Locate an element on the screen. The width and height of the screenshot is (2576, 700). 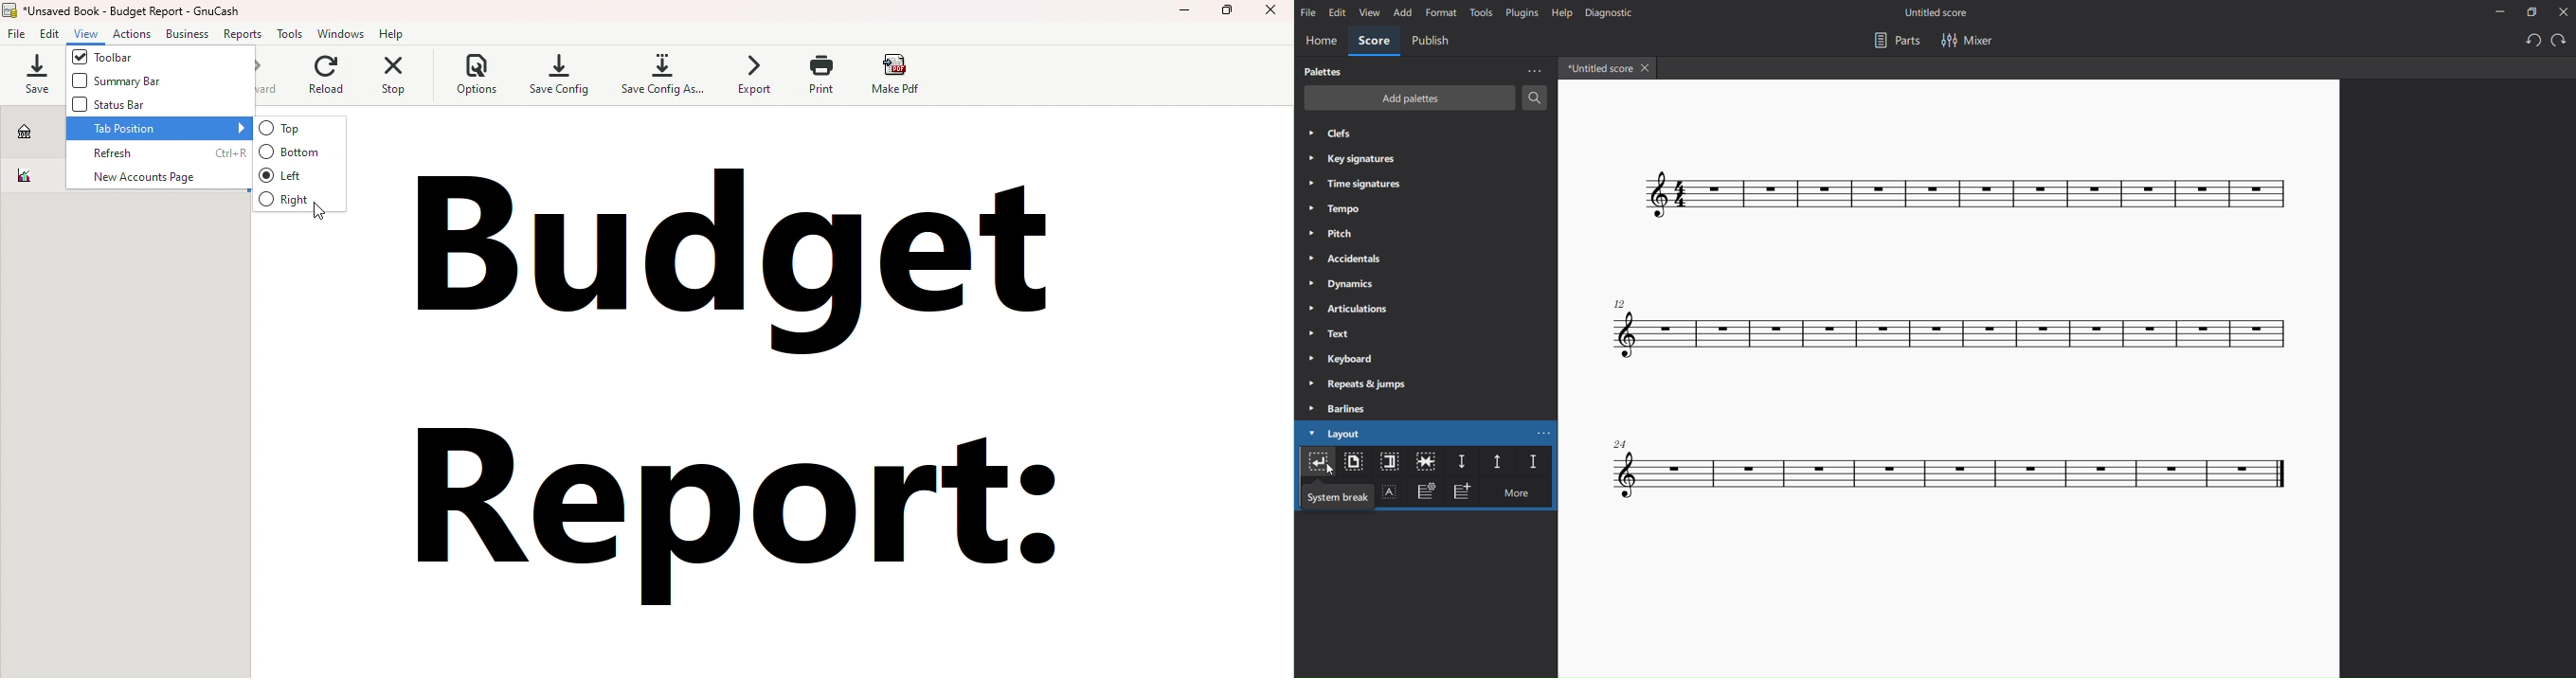
minimize is located at coordinates (2493, 13).